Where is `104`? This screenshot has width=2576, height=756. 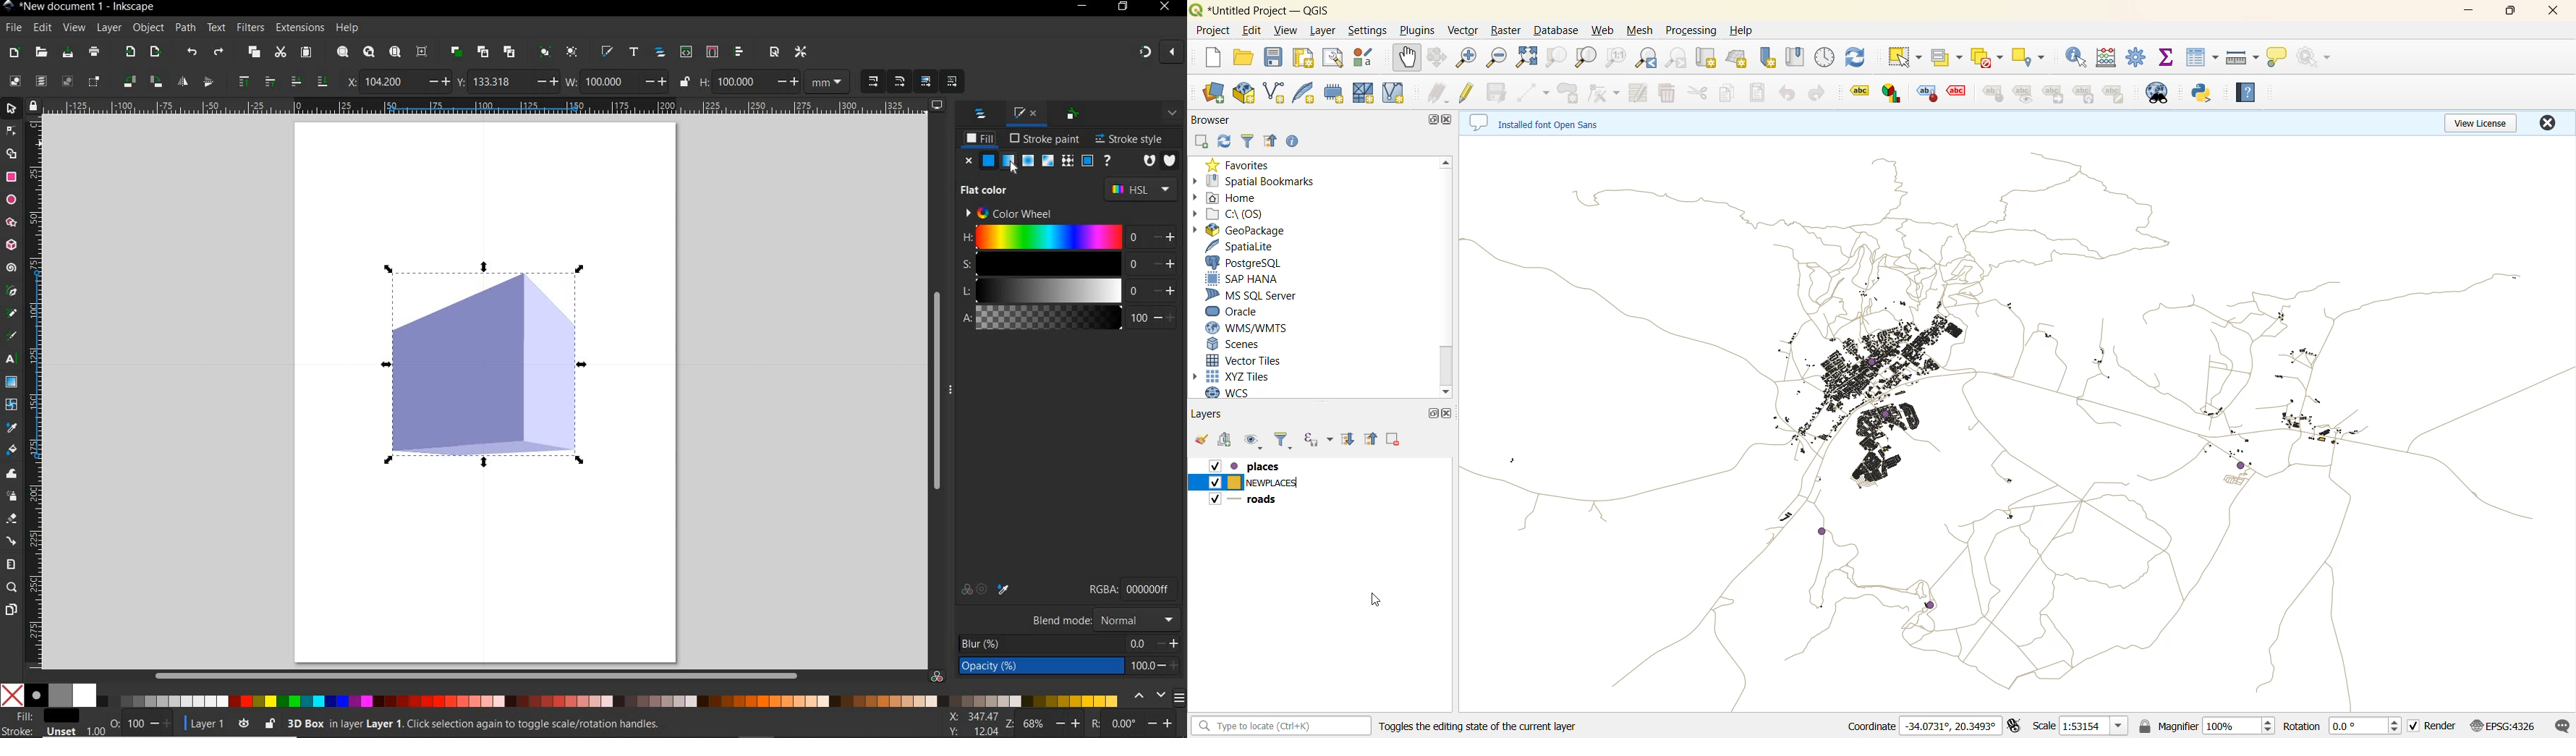
104 is located at coordinates (389, 81).